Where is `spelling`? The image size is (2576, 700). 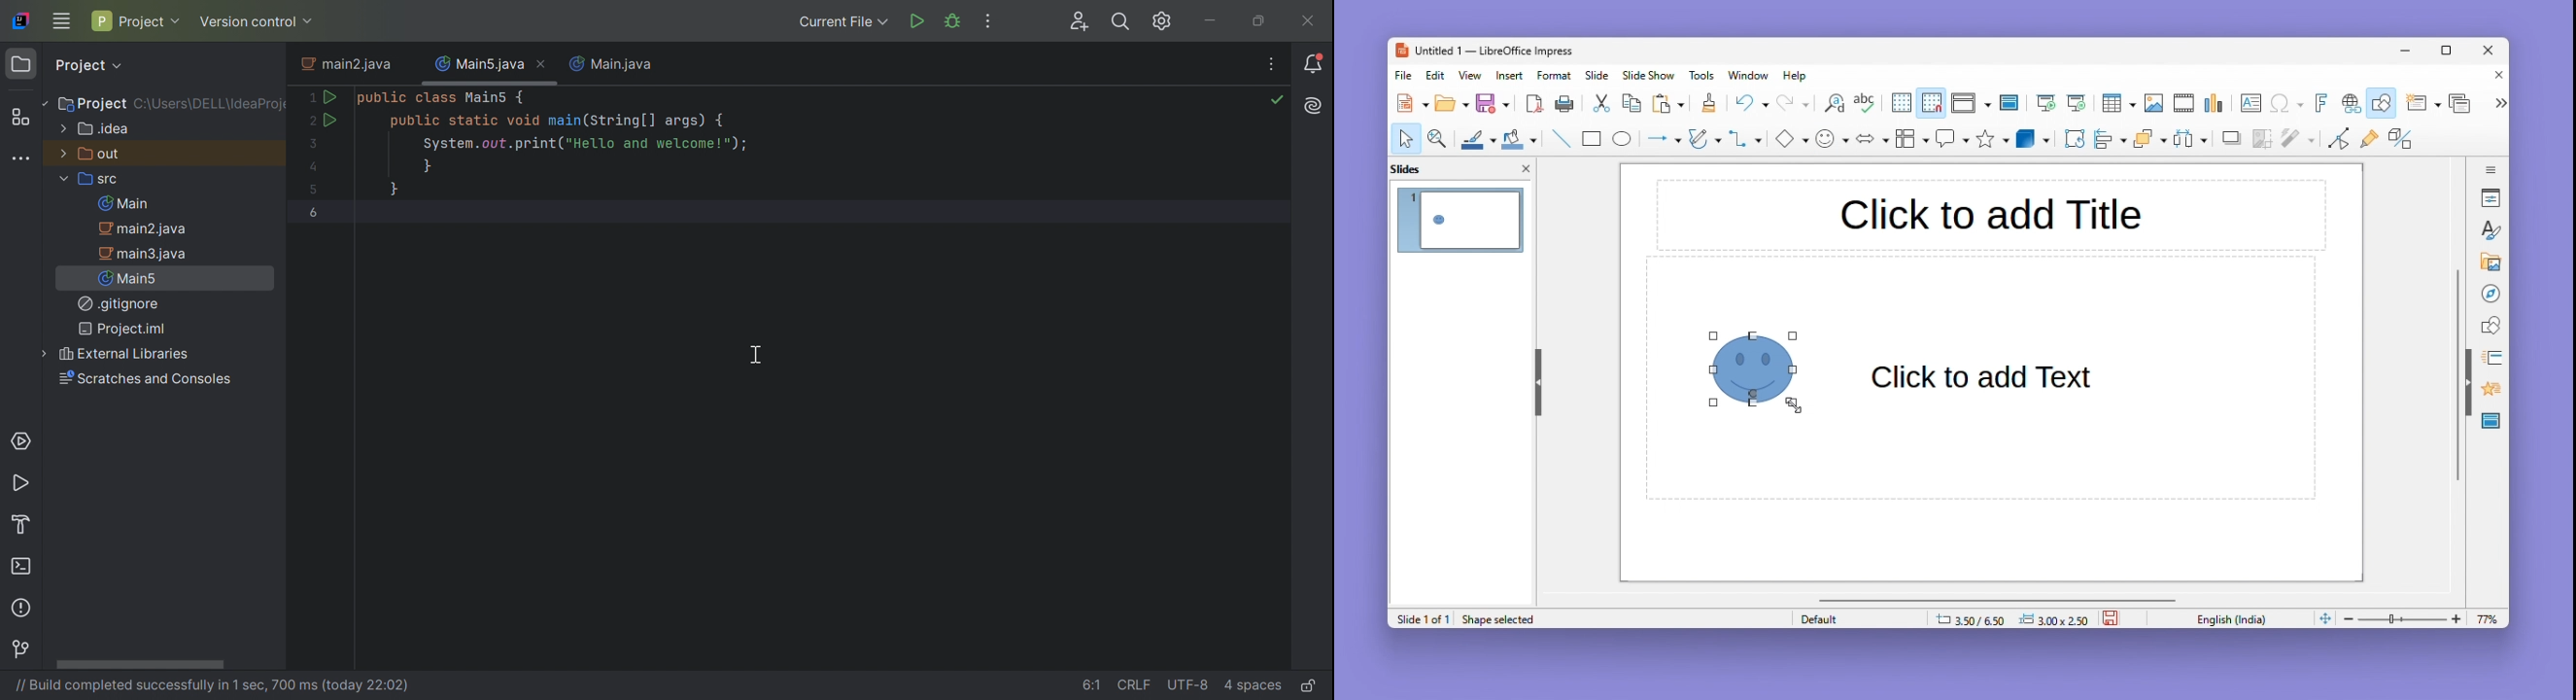 spelling is located at coordinates (1865, 104).